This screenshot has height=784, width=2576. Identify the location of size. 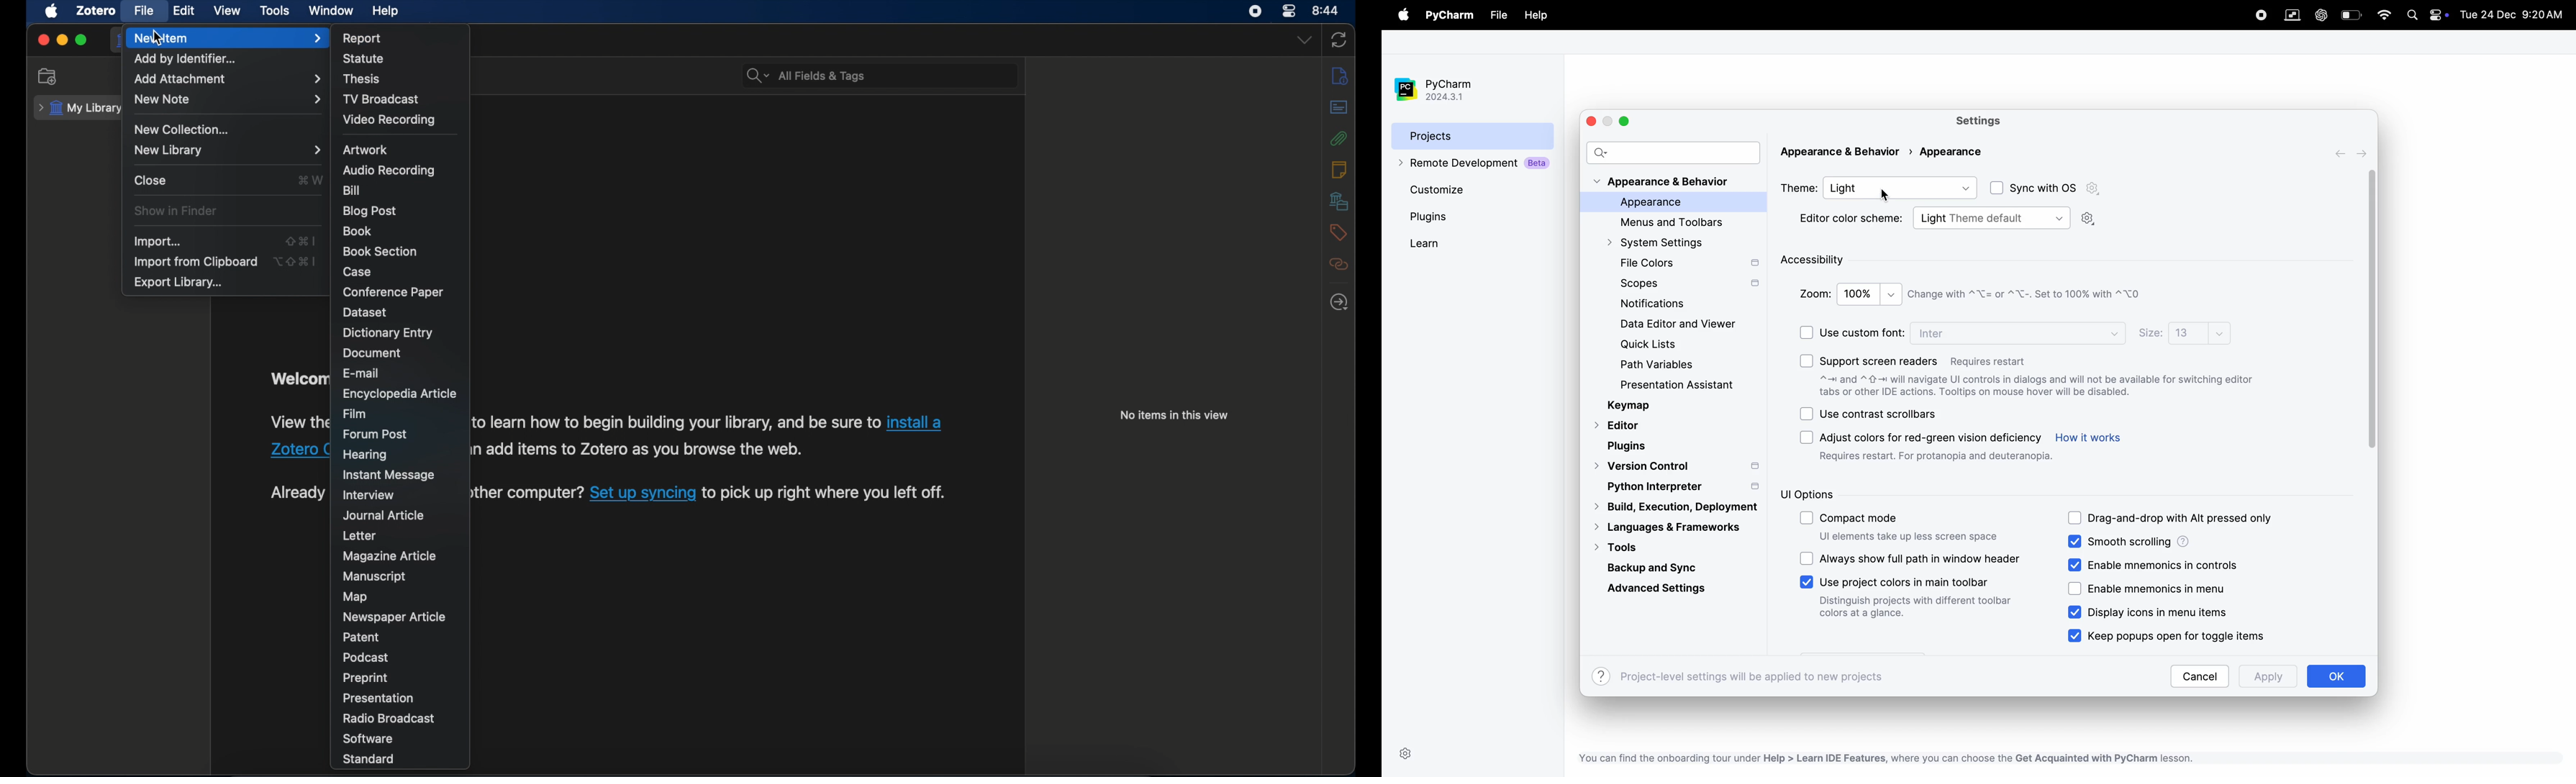
(2150, 334).